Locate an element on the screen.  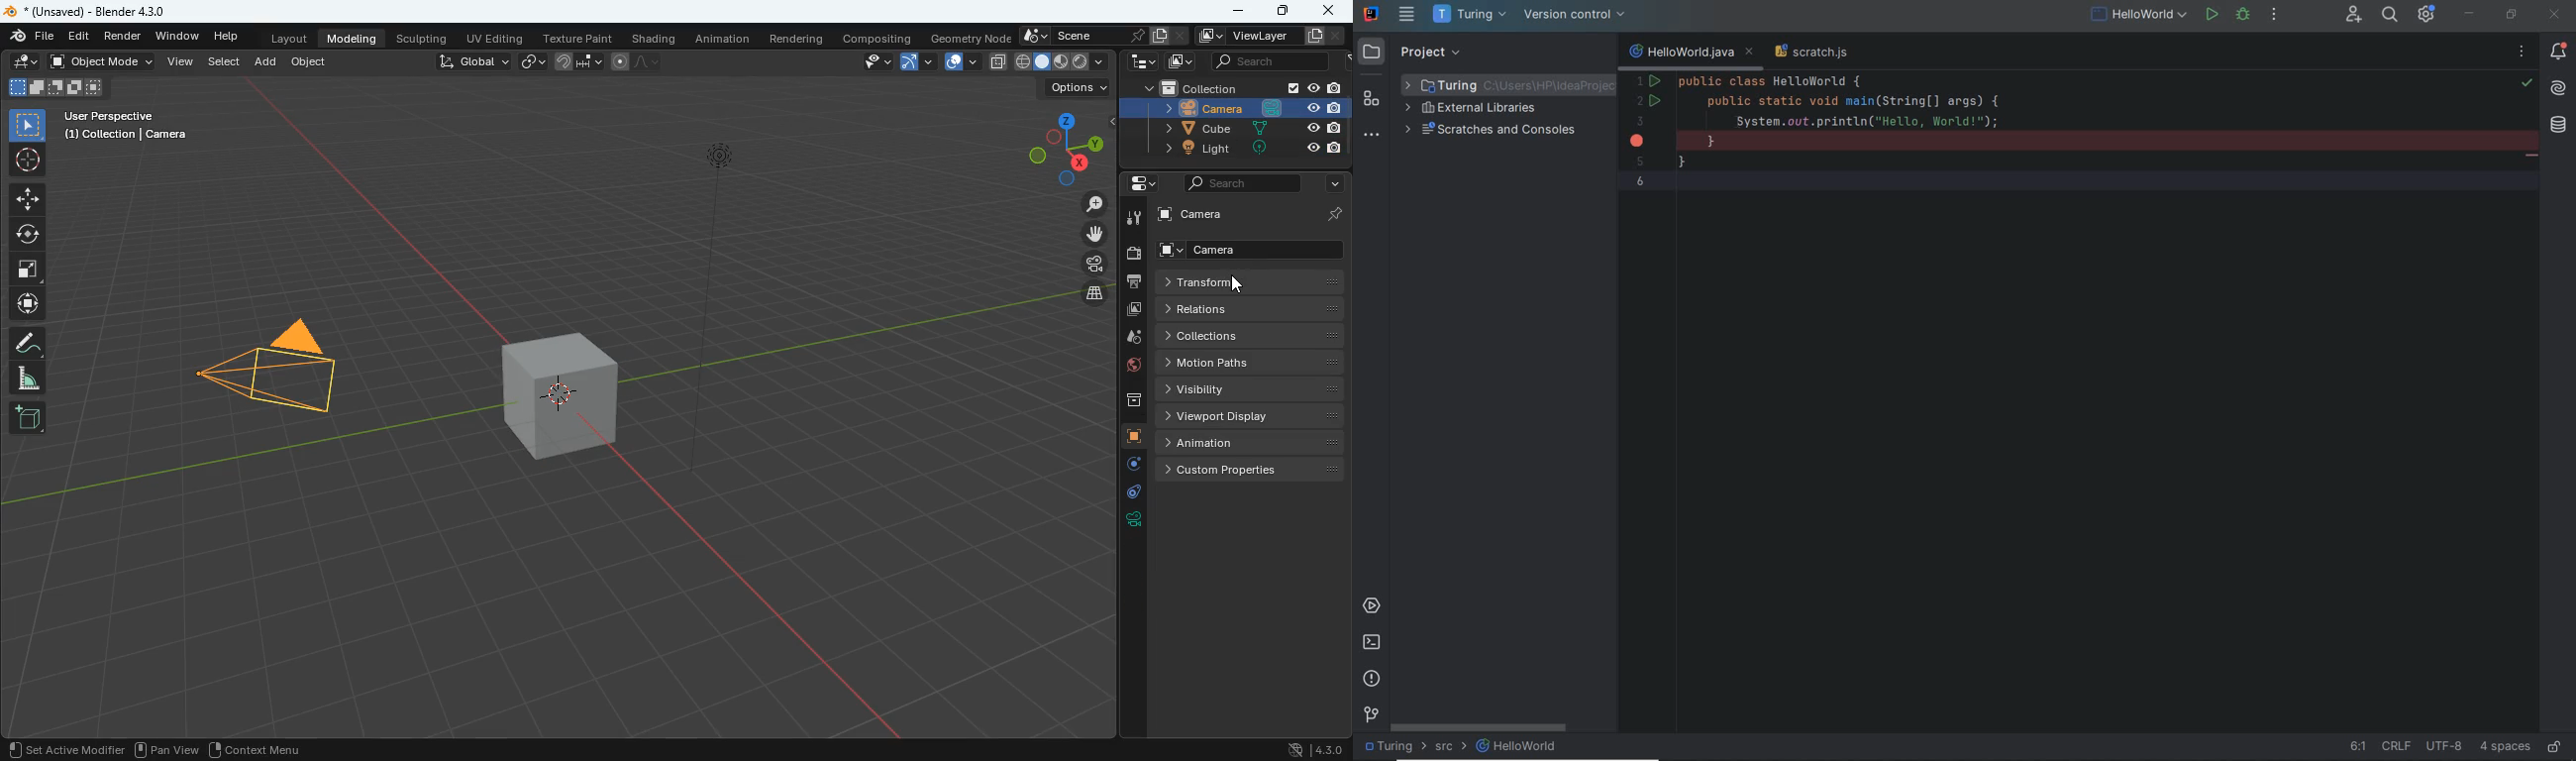
blender is located at coordinates (96, 13).